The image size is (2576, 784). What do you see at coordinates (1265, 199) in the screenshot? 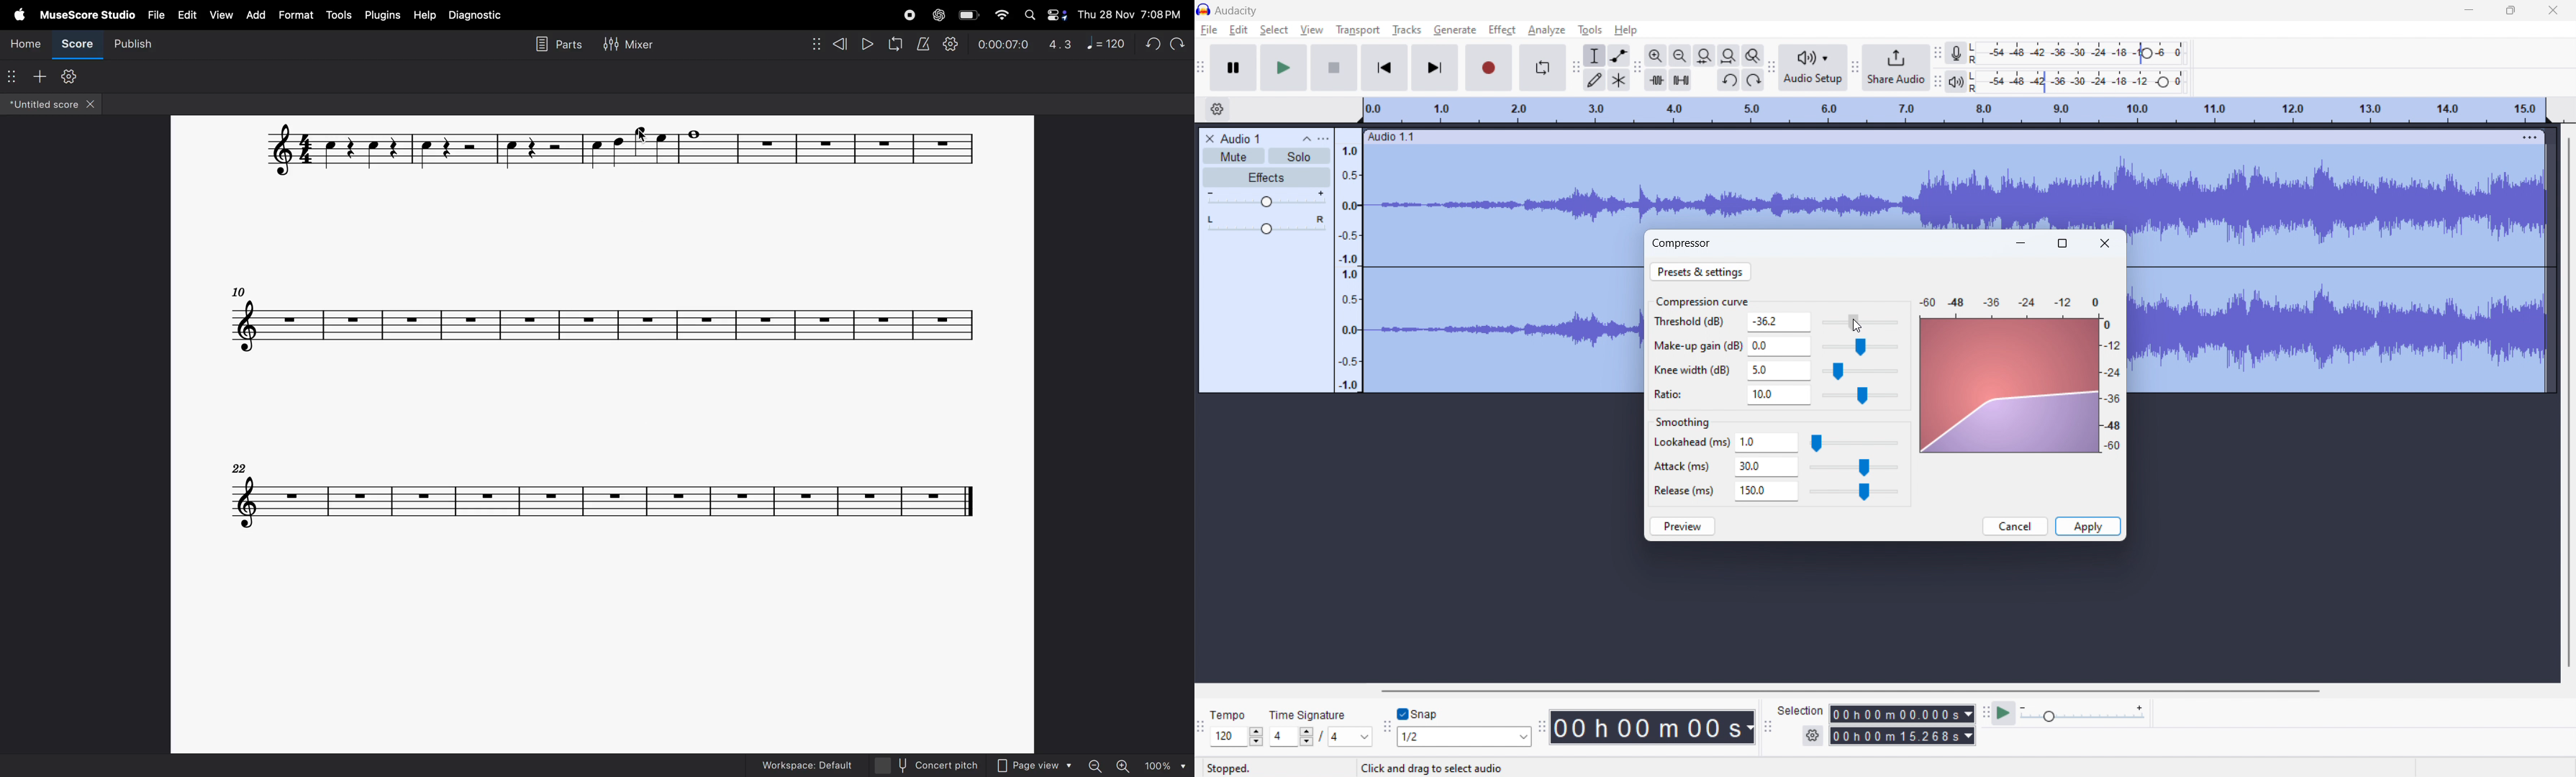
I see `volume` at bounding box center [1265, 199].